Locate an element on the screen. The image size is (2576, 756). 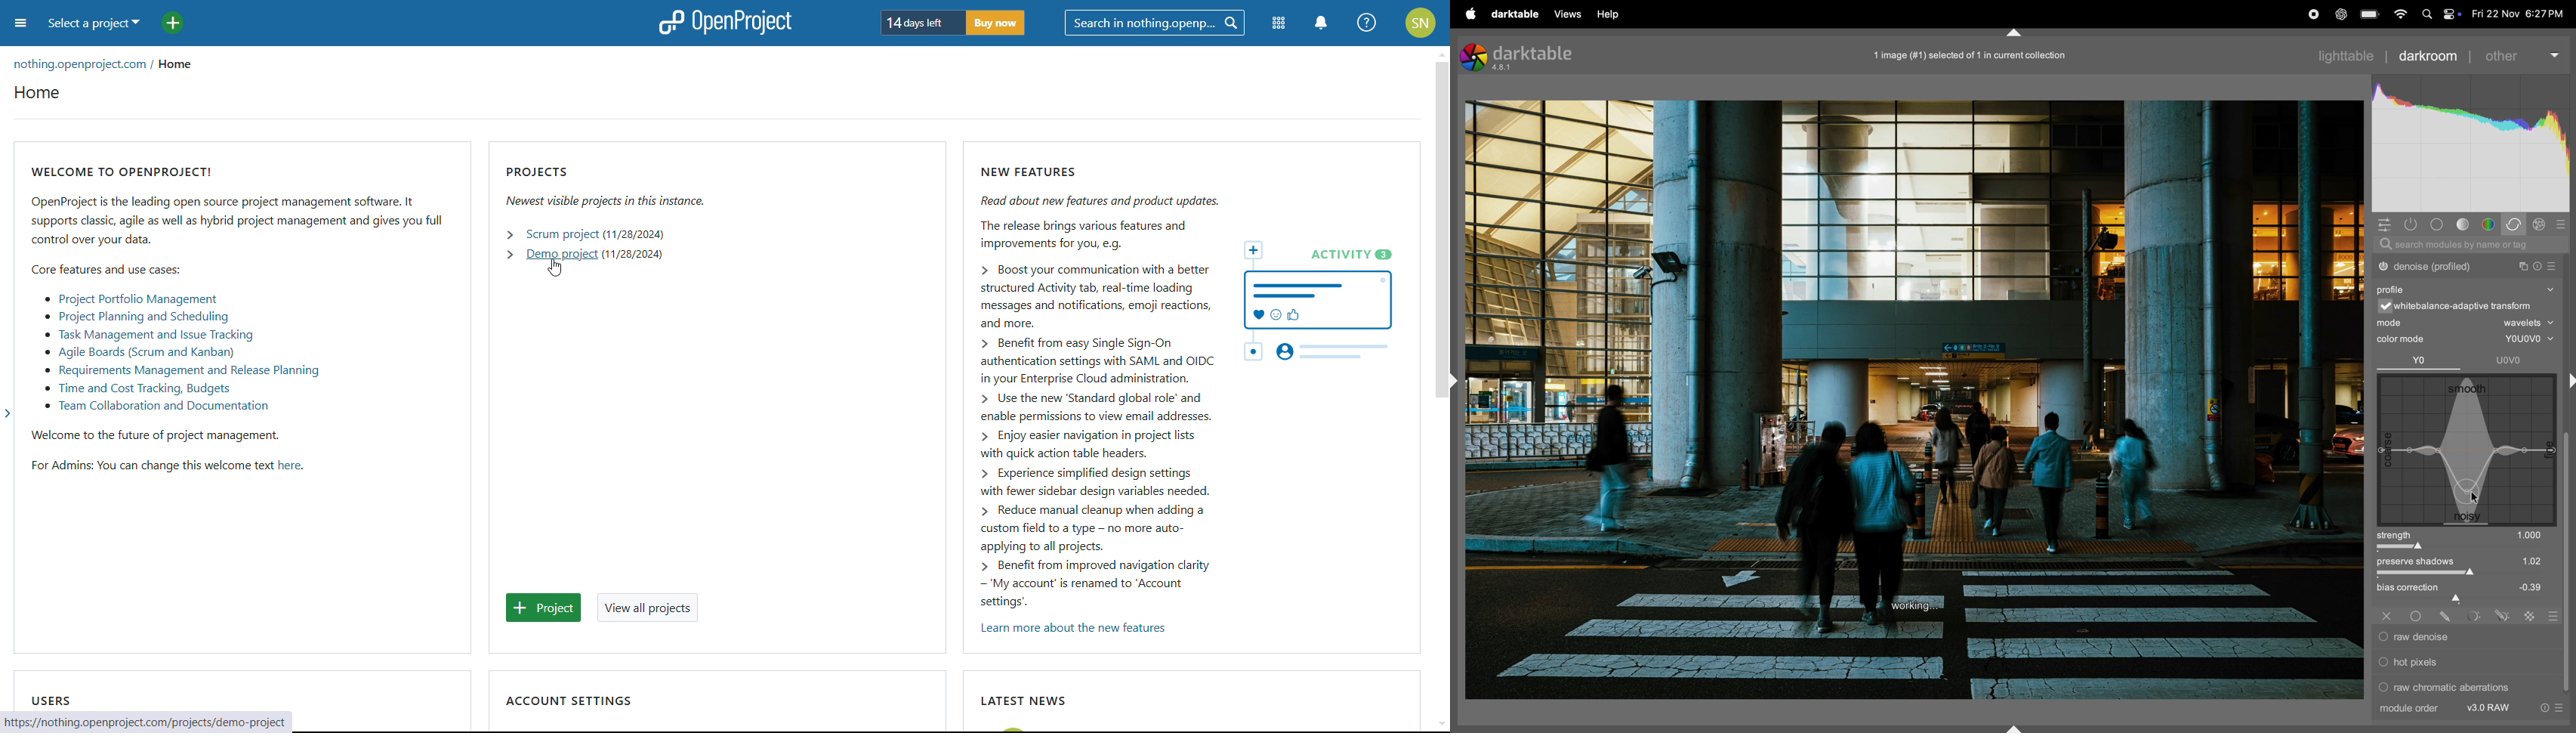
battery is located at coordinates (2370, 15).